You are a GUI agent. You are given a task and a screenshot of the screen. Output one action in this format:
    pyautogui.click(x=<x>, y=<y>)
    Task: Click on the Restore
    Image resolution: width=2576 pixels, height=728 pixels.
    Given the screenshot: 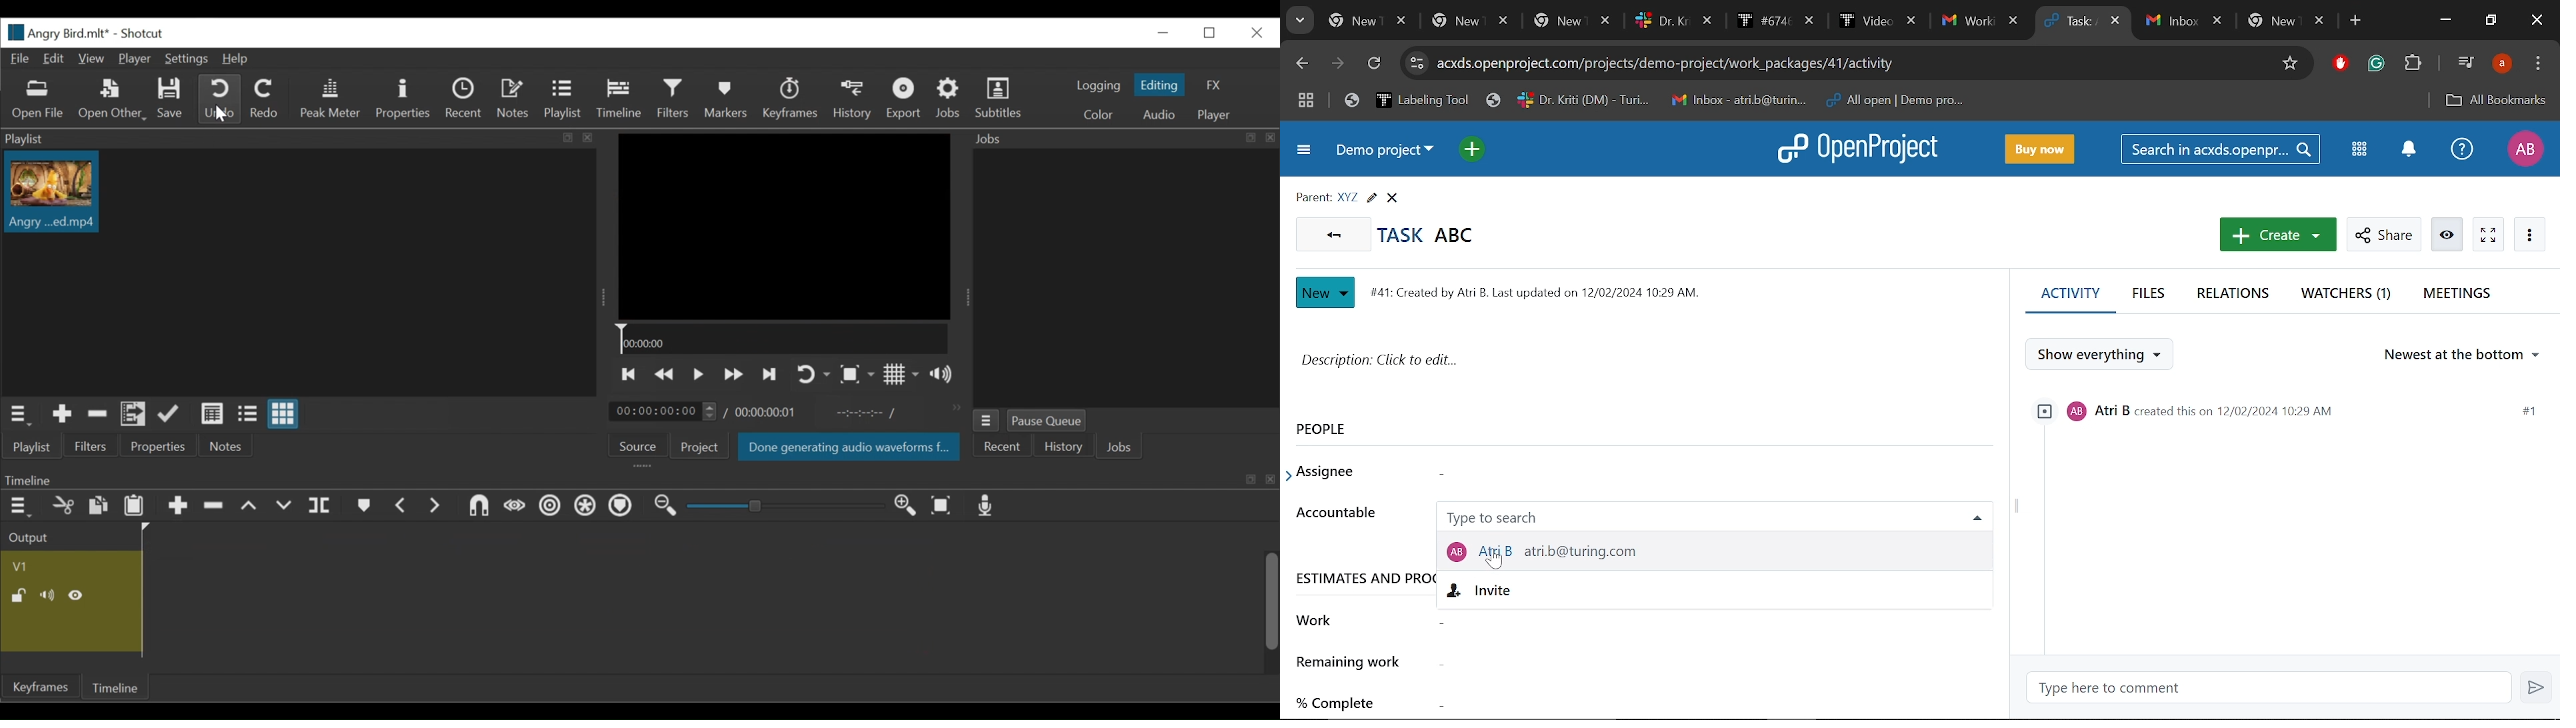 What is the action you would take?
    pyautogui.click(x=1211, y=33)
    